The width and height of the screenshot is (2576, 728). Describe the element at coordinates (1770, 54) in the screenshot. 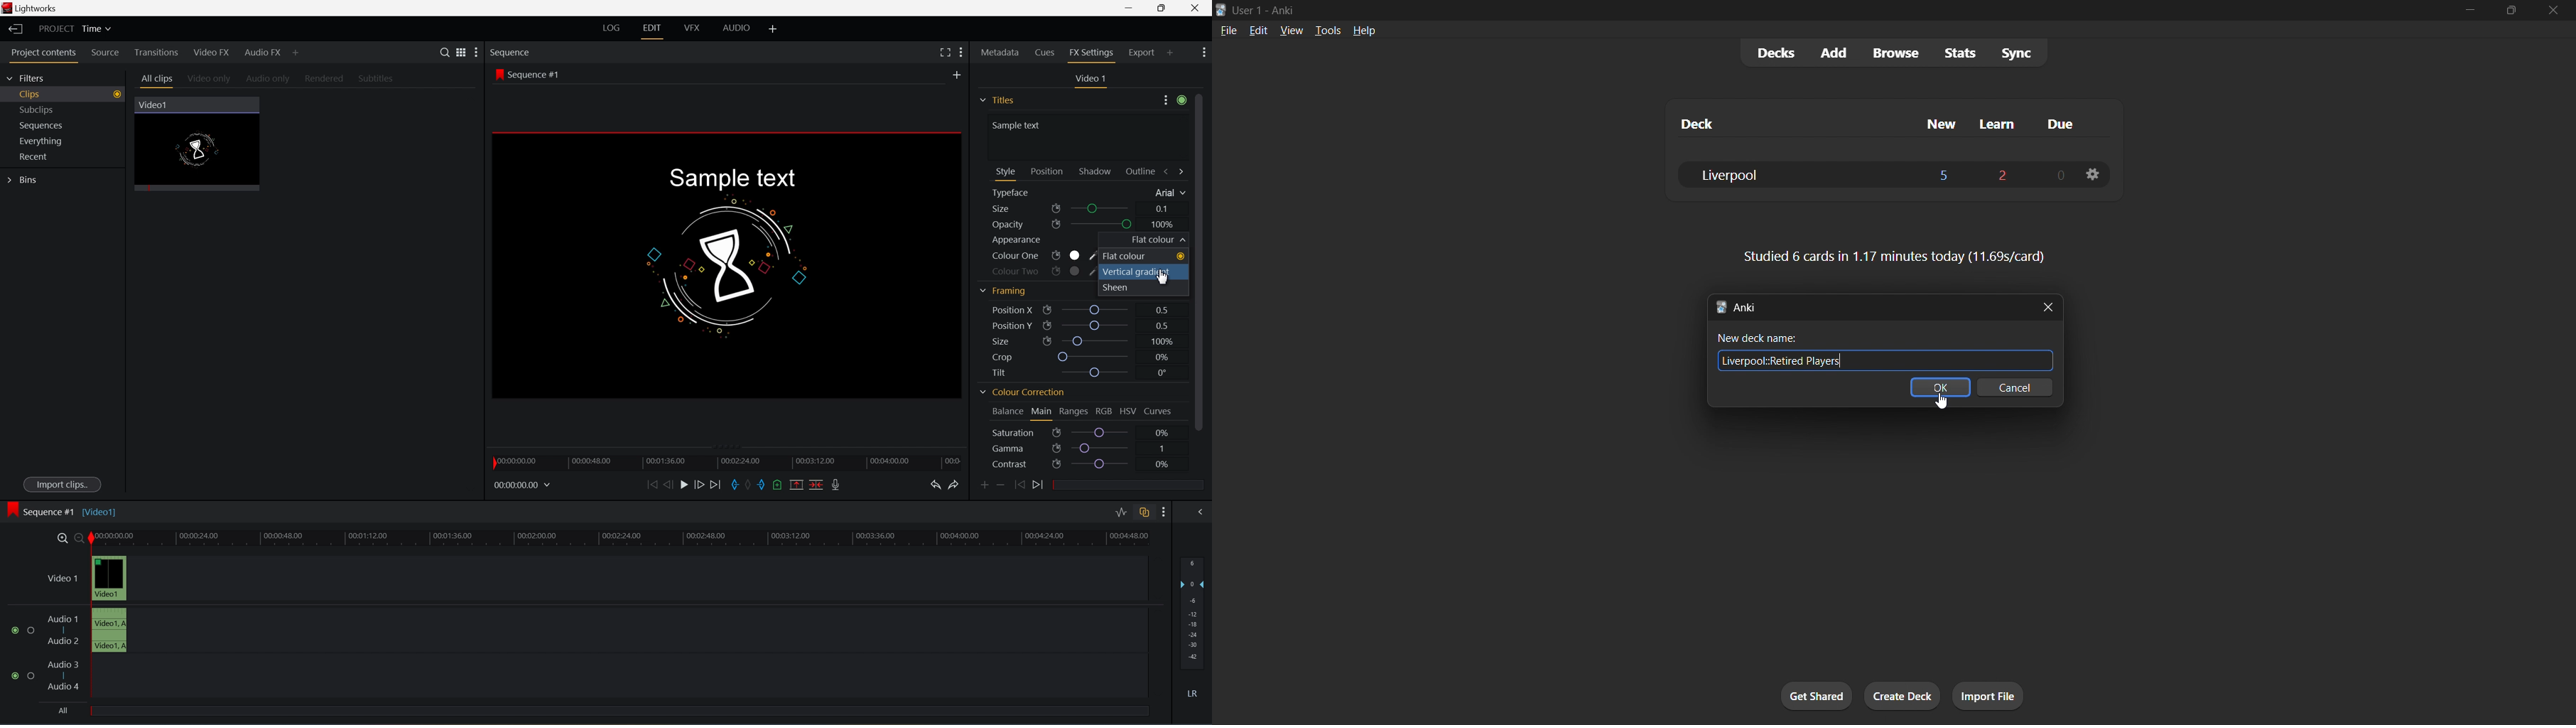

I see `decks` at that location.